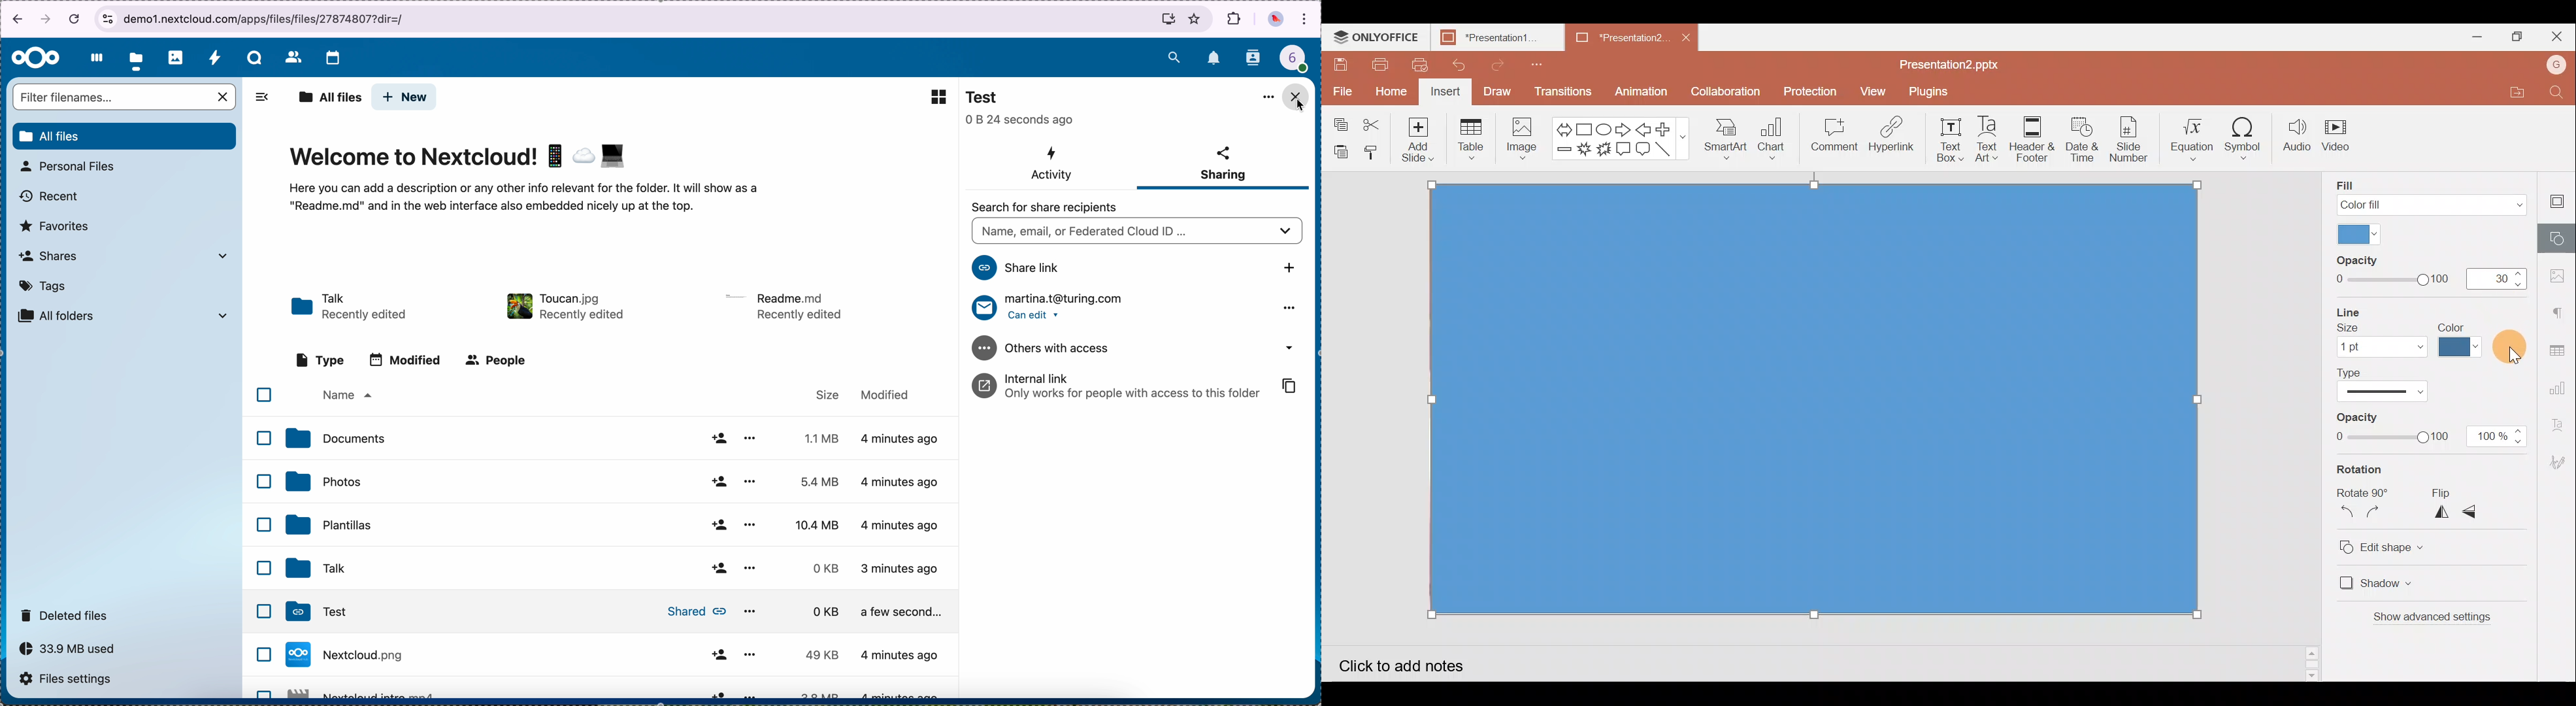  Describe the element at coordinates (2376, 584) in the screenshot. I see `Shadow` at that location.